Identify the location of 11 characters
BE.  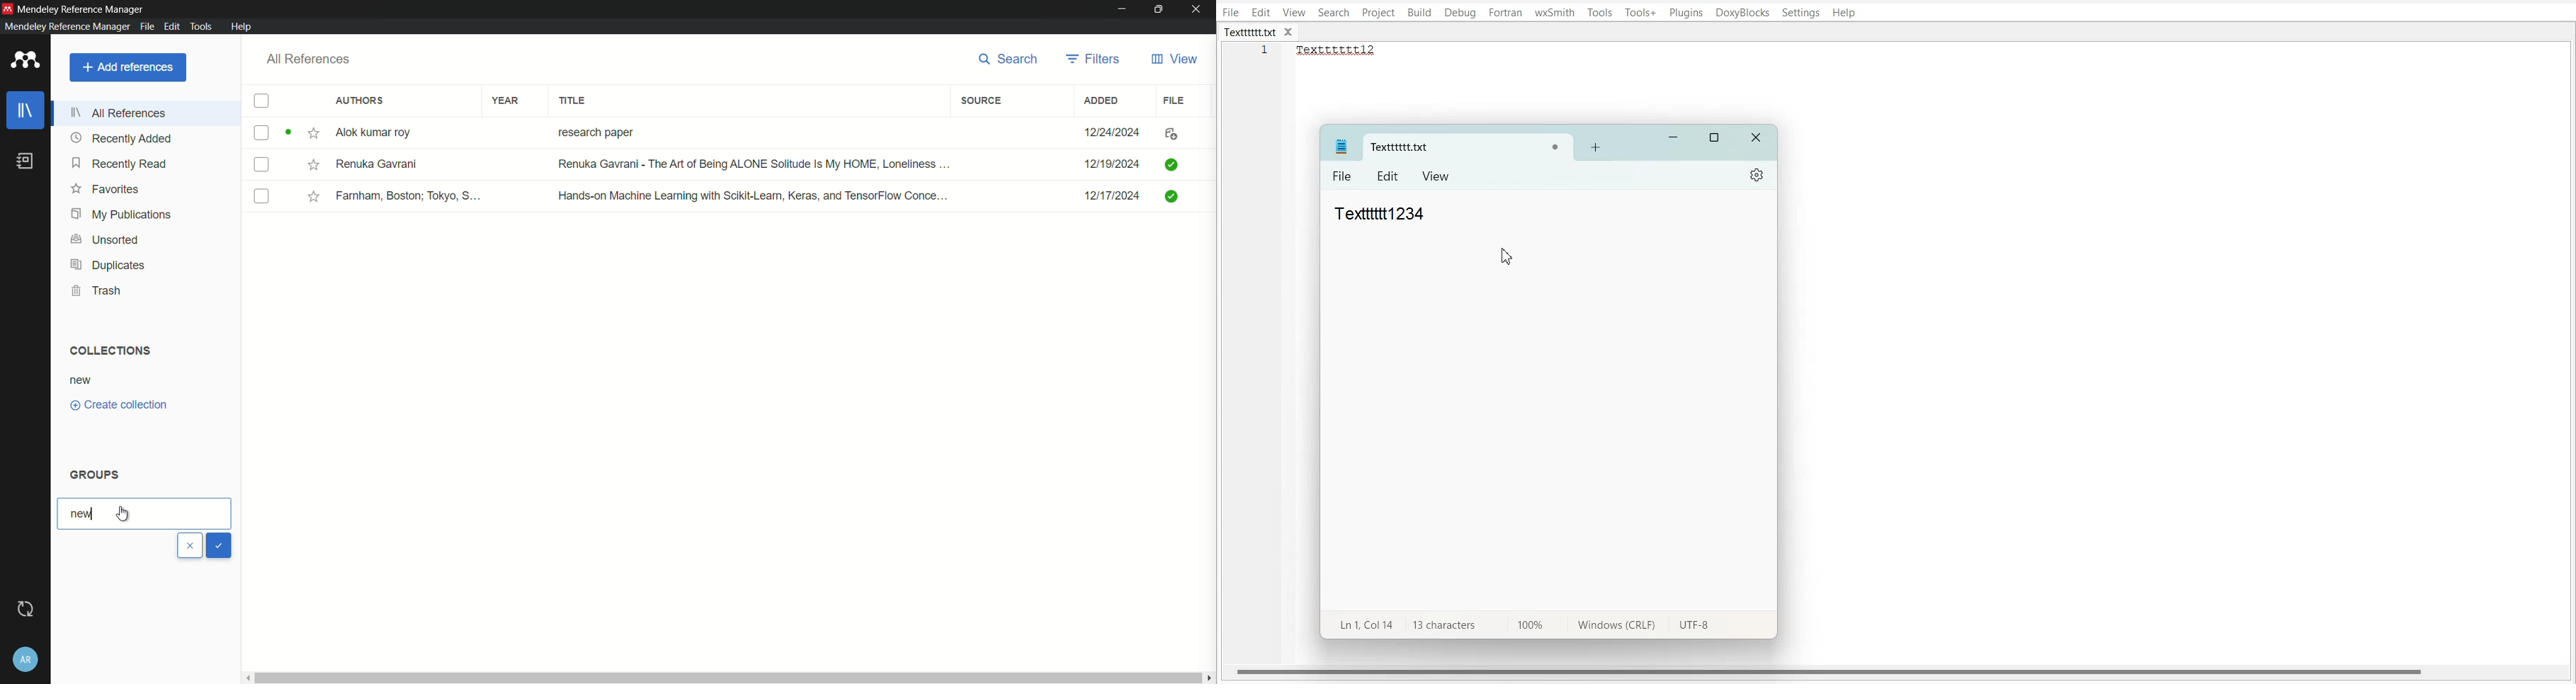
(1443, 625).